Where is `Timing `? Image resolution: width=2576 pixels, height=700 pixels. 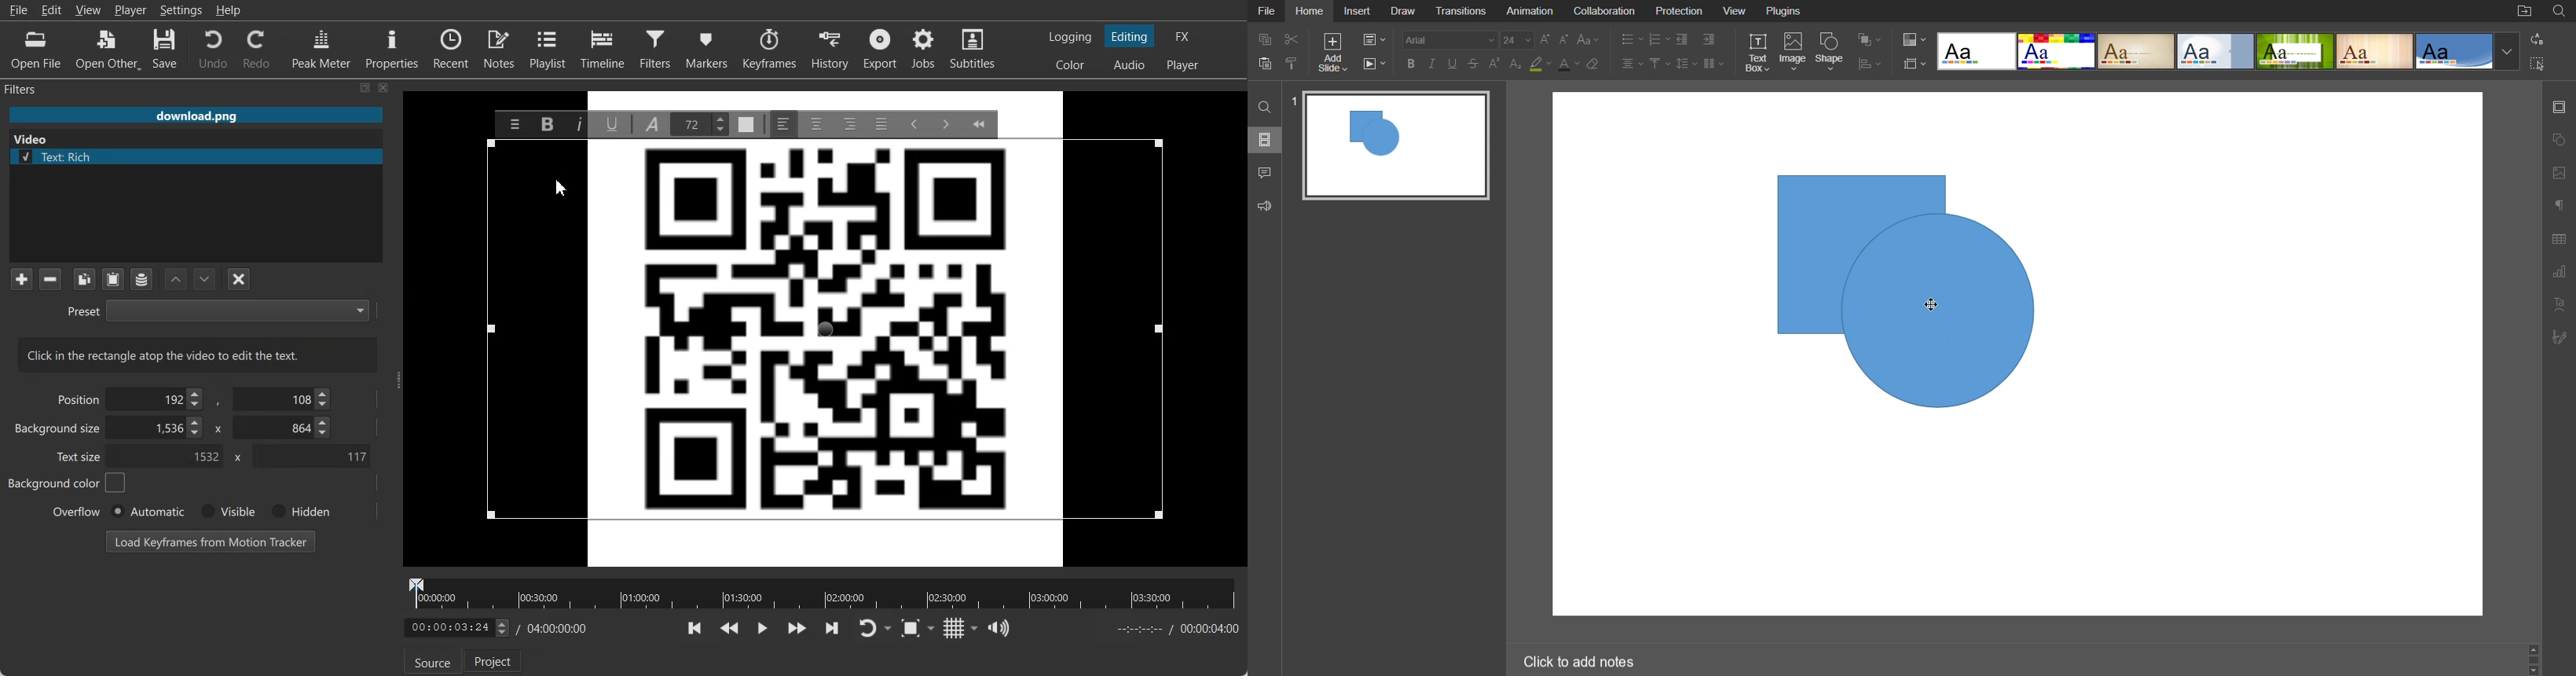 Timing  is located at coordinates (556, 628).